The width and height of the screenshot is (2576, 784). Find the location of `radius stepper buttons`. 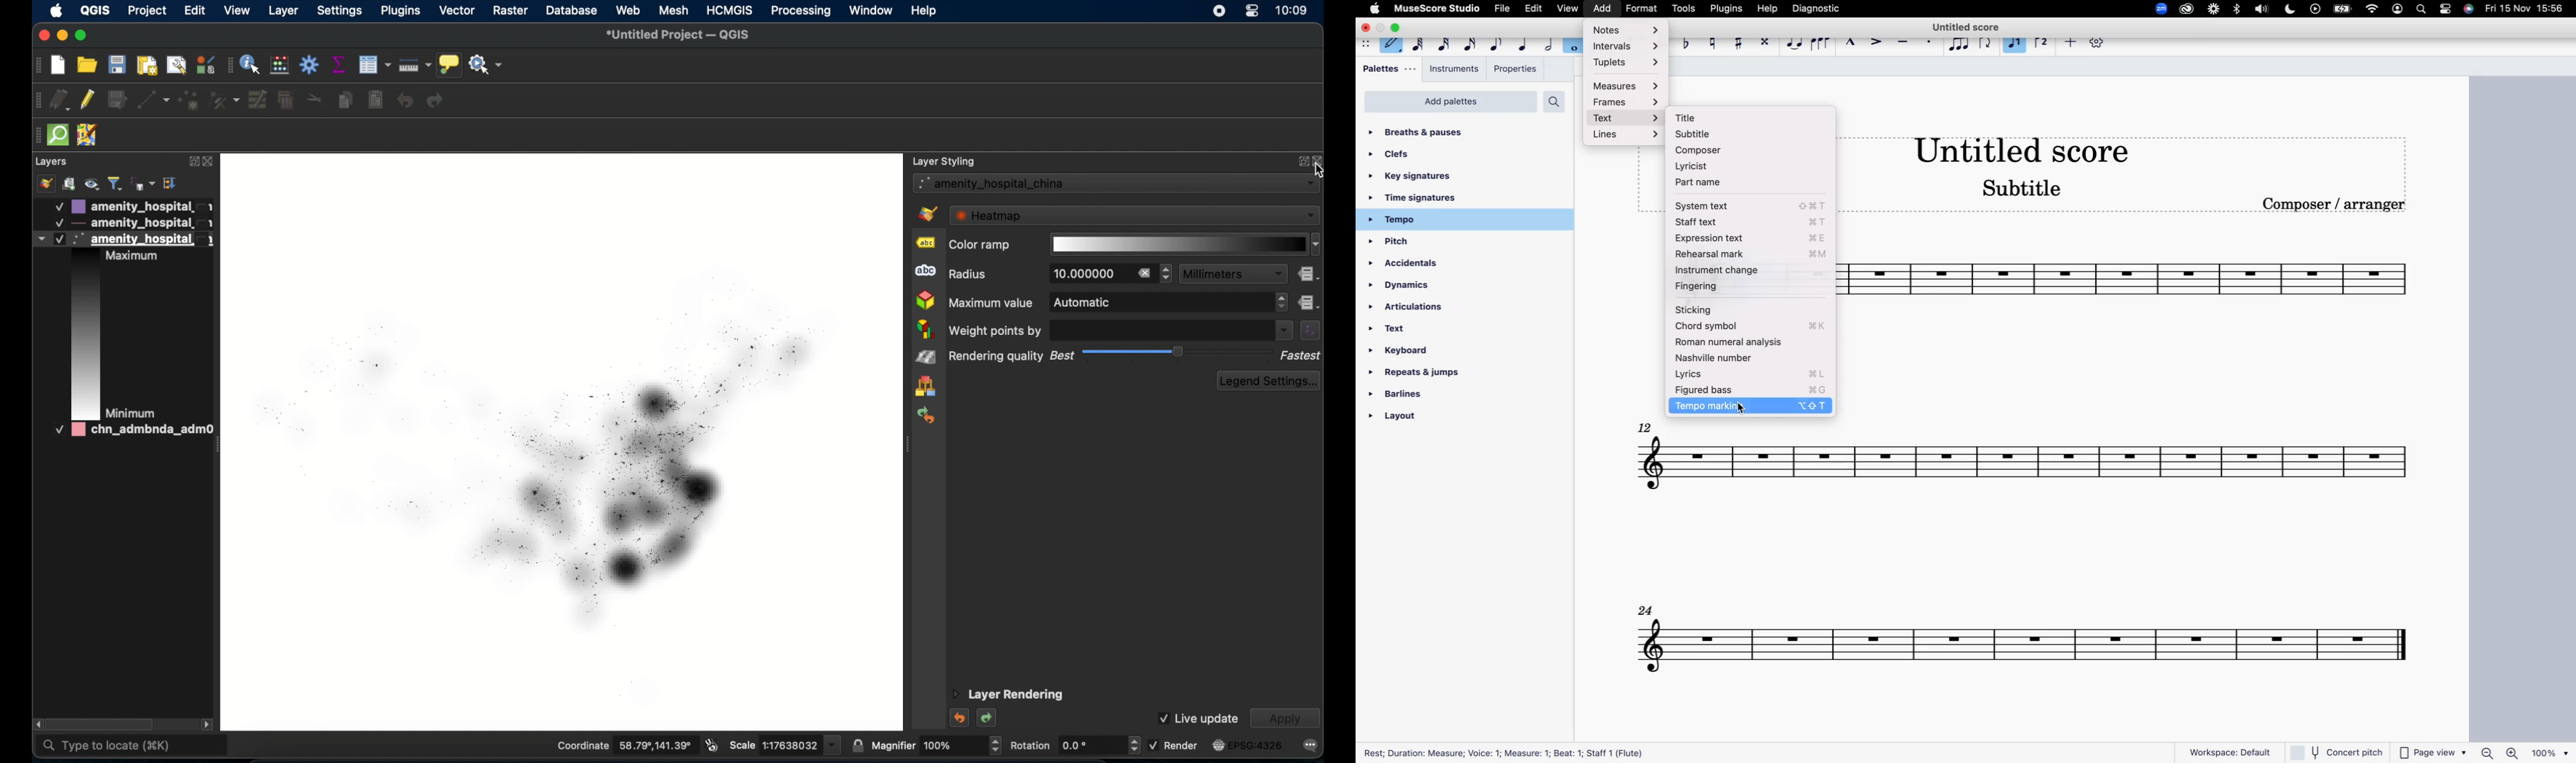

radius stepper buttons is located at coordinates (1111, 273).